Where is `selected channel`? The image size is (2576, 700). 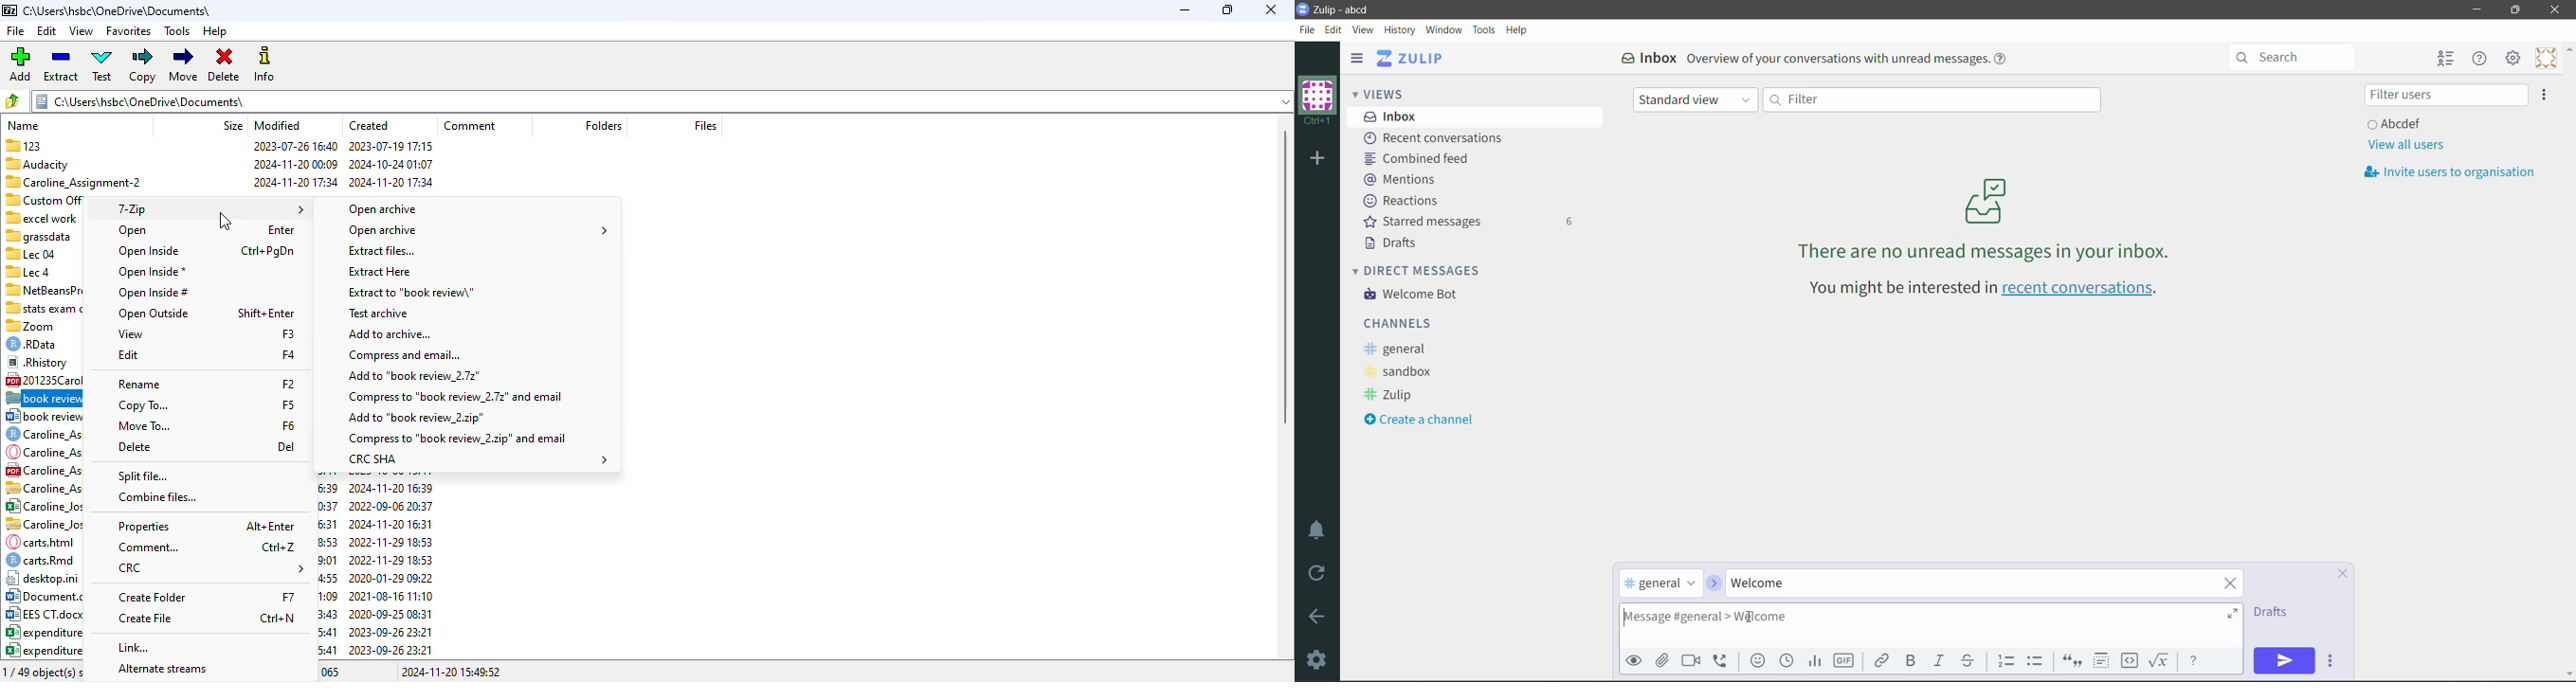 selected channel is located at coordinates (1662, 584).